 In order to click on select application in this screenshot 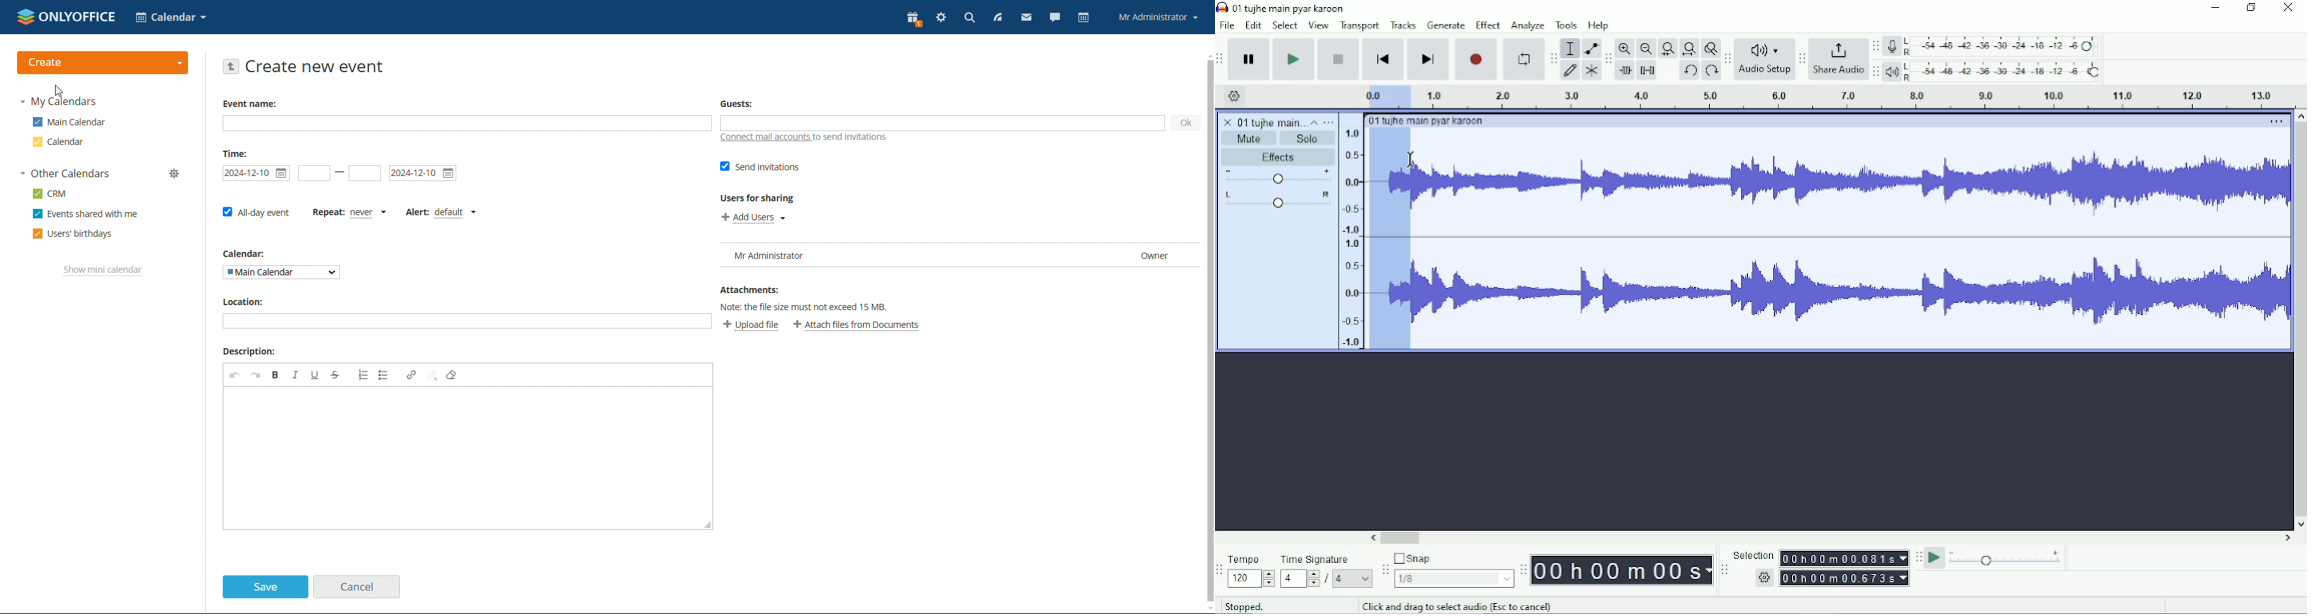, I will do `click(172, 17)`.